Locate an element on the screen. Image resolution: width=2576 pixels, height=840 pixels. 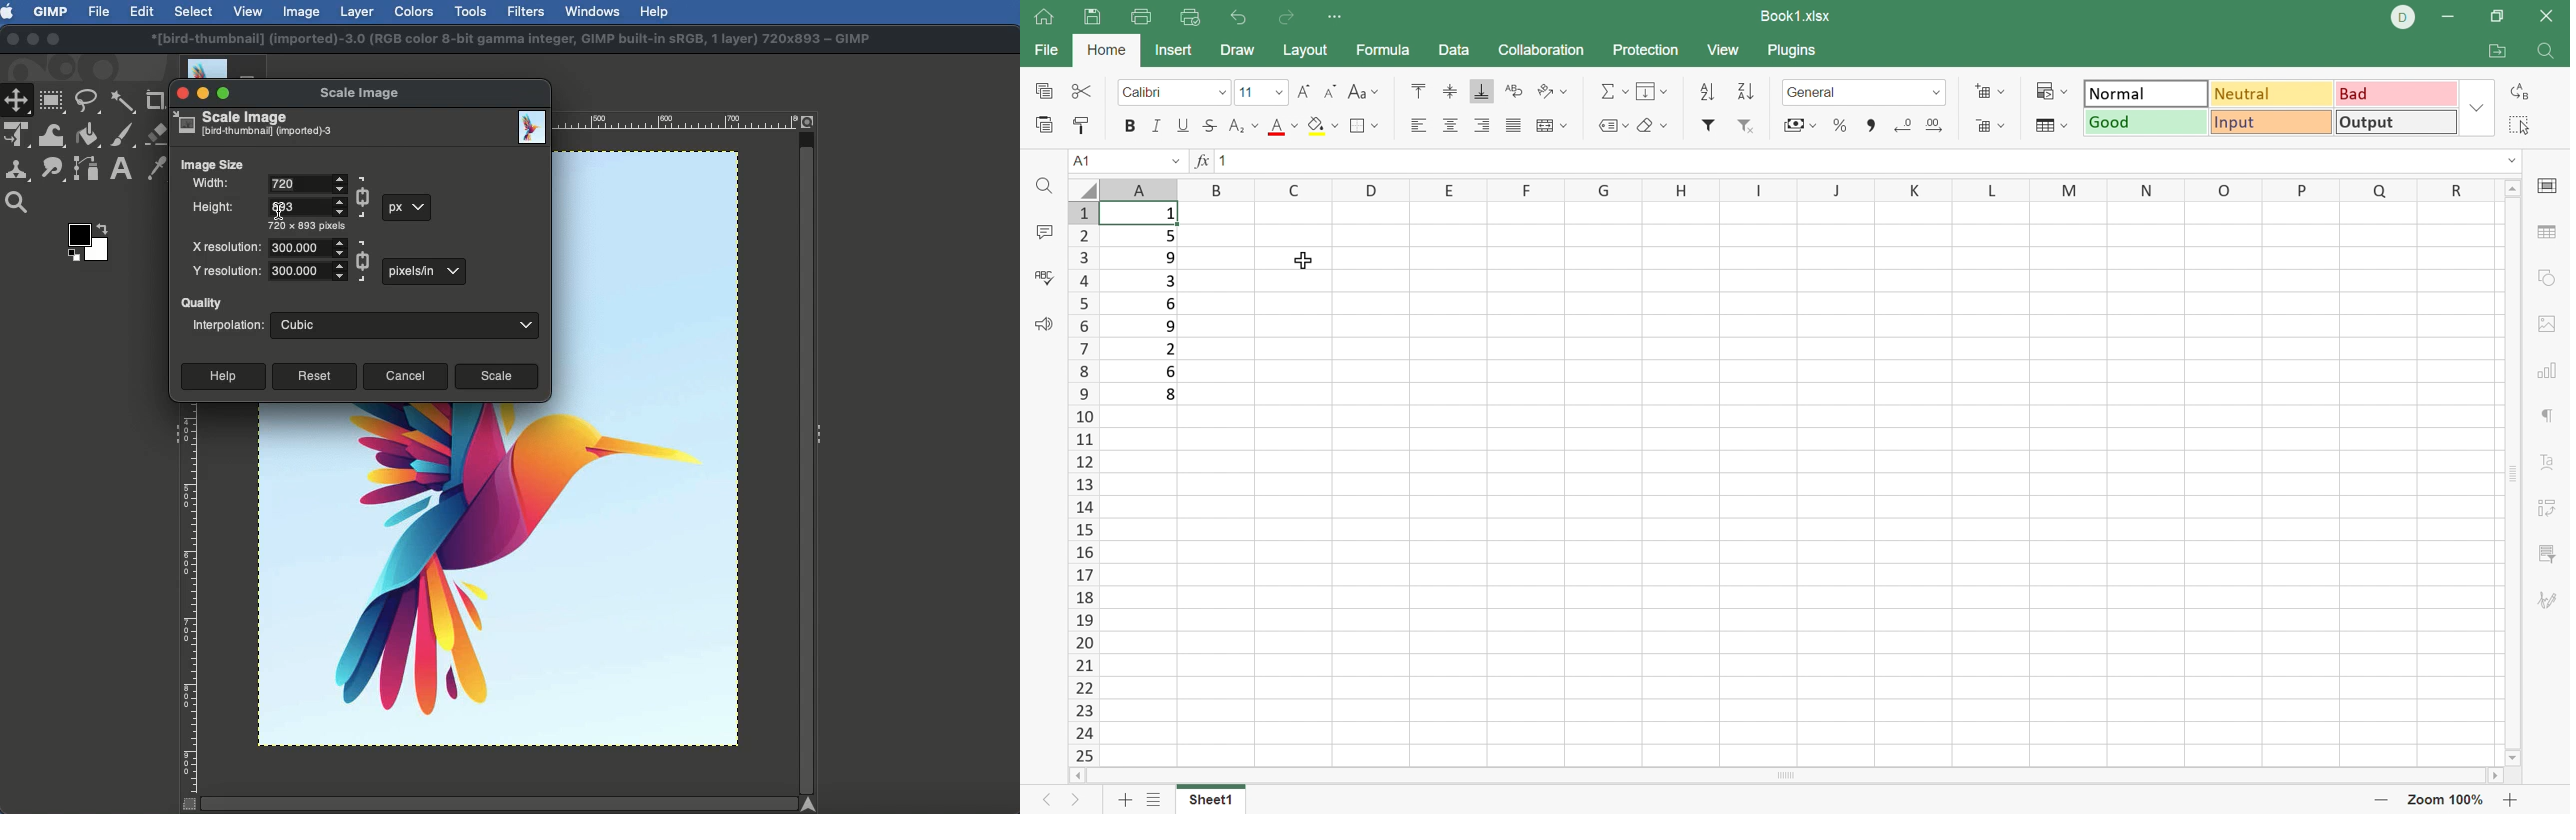
Align Bottom is located at coordinates (1483, 92).